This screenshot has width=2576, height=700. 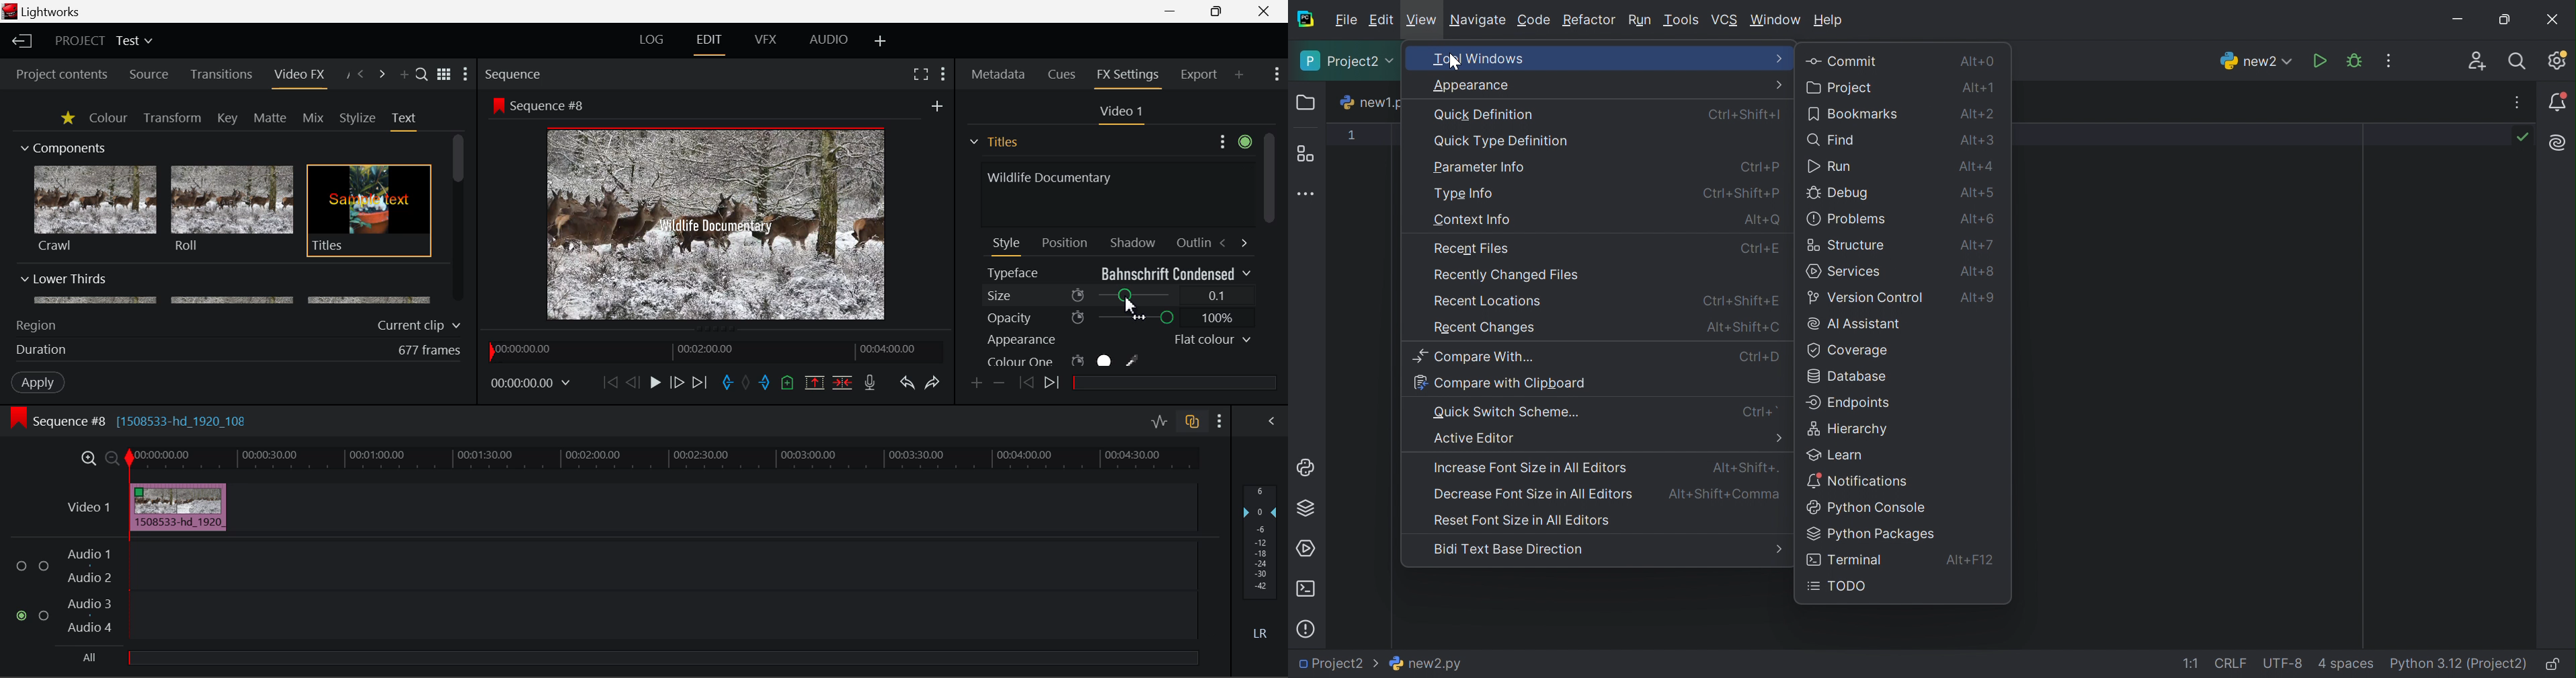 What do you see at coordinates (1741, 300) in the screenshot?
I see `Ctrl+Shift+P` at bounding box center [1741, 300].